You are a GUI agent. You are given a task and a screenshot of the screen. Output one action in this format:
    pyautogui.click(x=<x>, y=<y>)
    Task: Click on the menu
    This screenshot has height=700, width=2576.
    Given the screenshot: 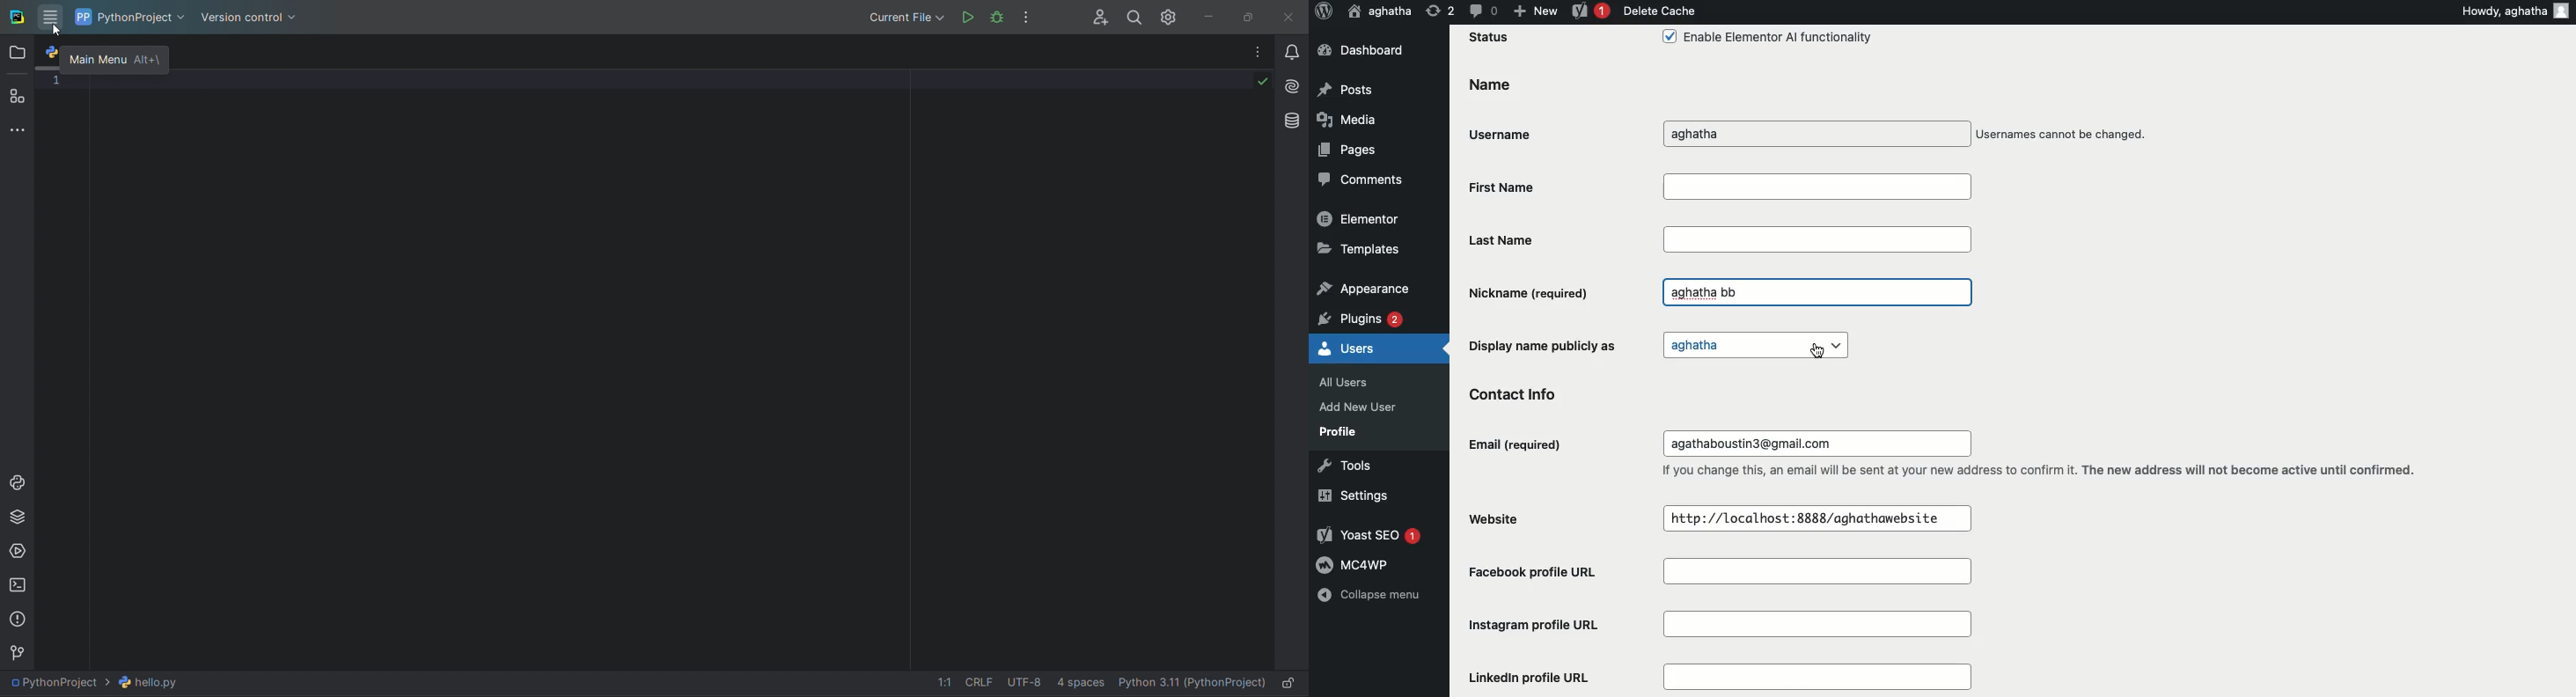 What is the action you would take?
    pyautogui.click(x=53, y=18)
    